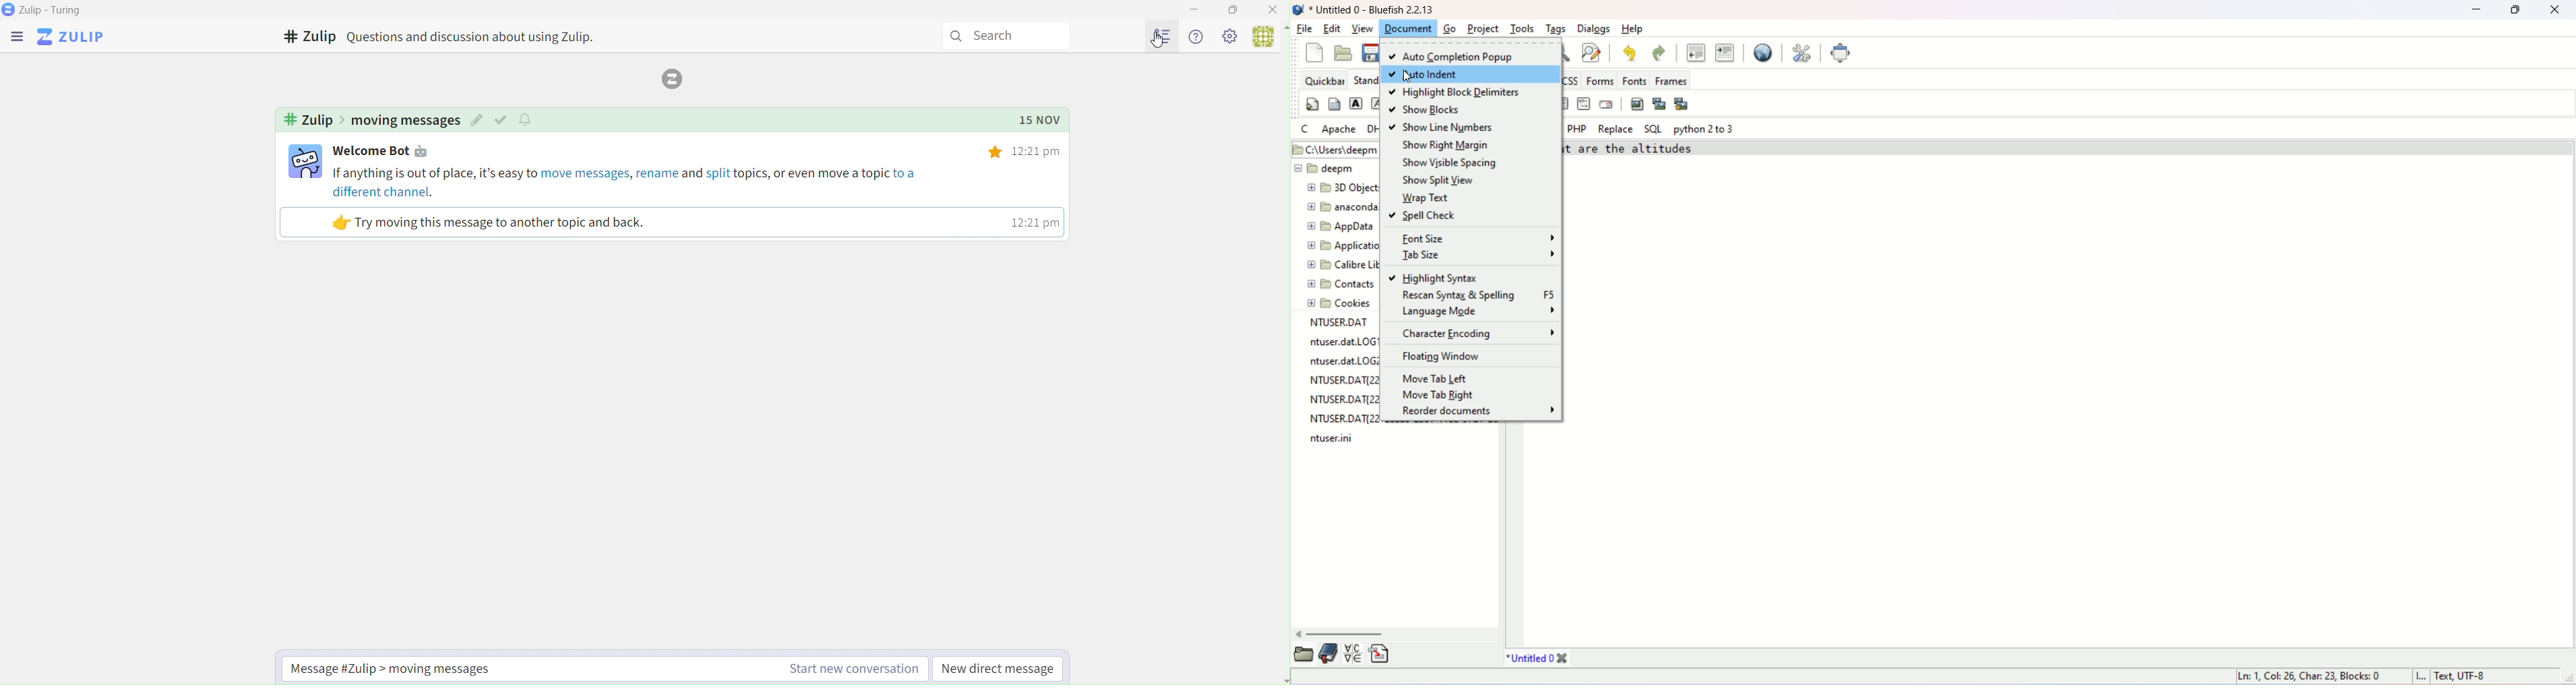  Describe the element at coordinates (1237, 9) in the screenshot. I see `Box` at that location.